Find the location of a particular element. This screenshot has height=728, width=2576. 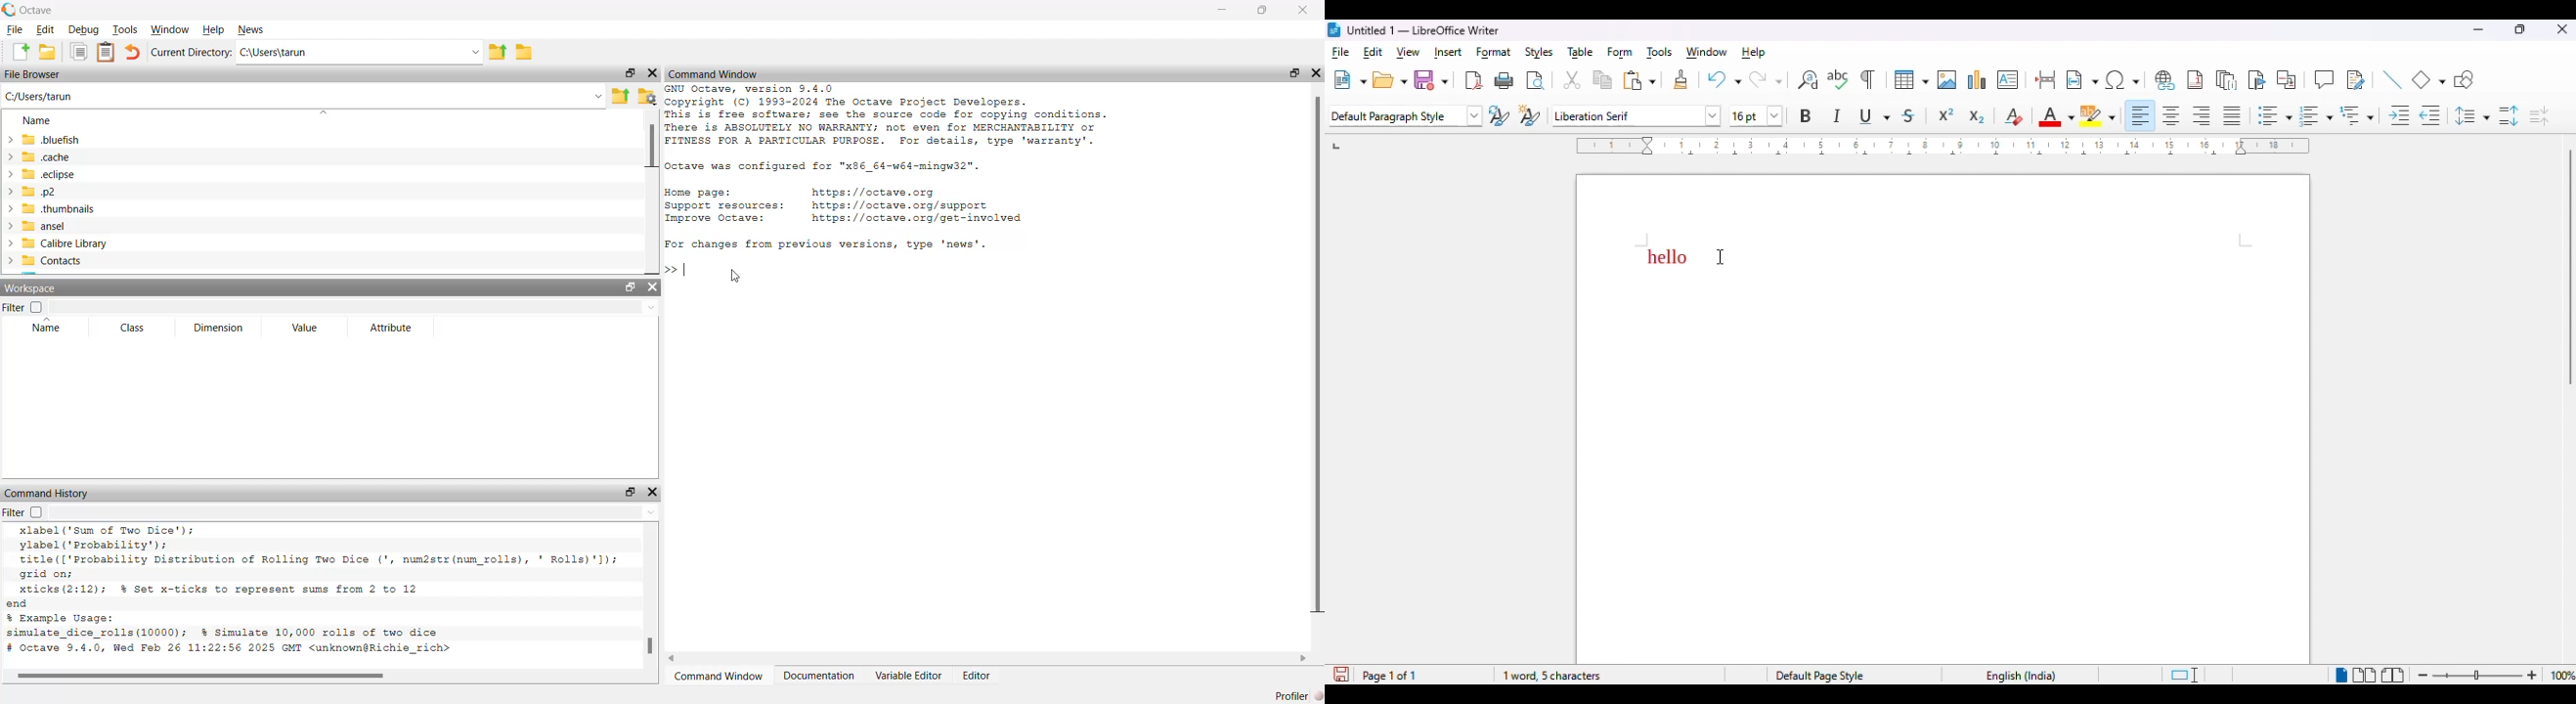

font size is located at coordinates (1757, 116).